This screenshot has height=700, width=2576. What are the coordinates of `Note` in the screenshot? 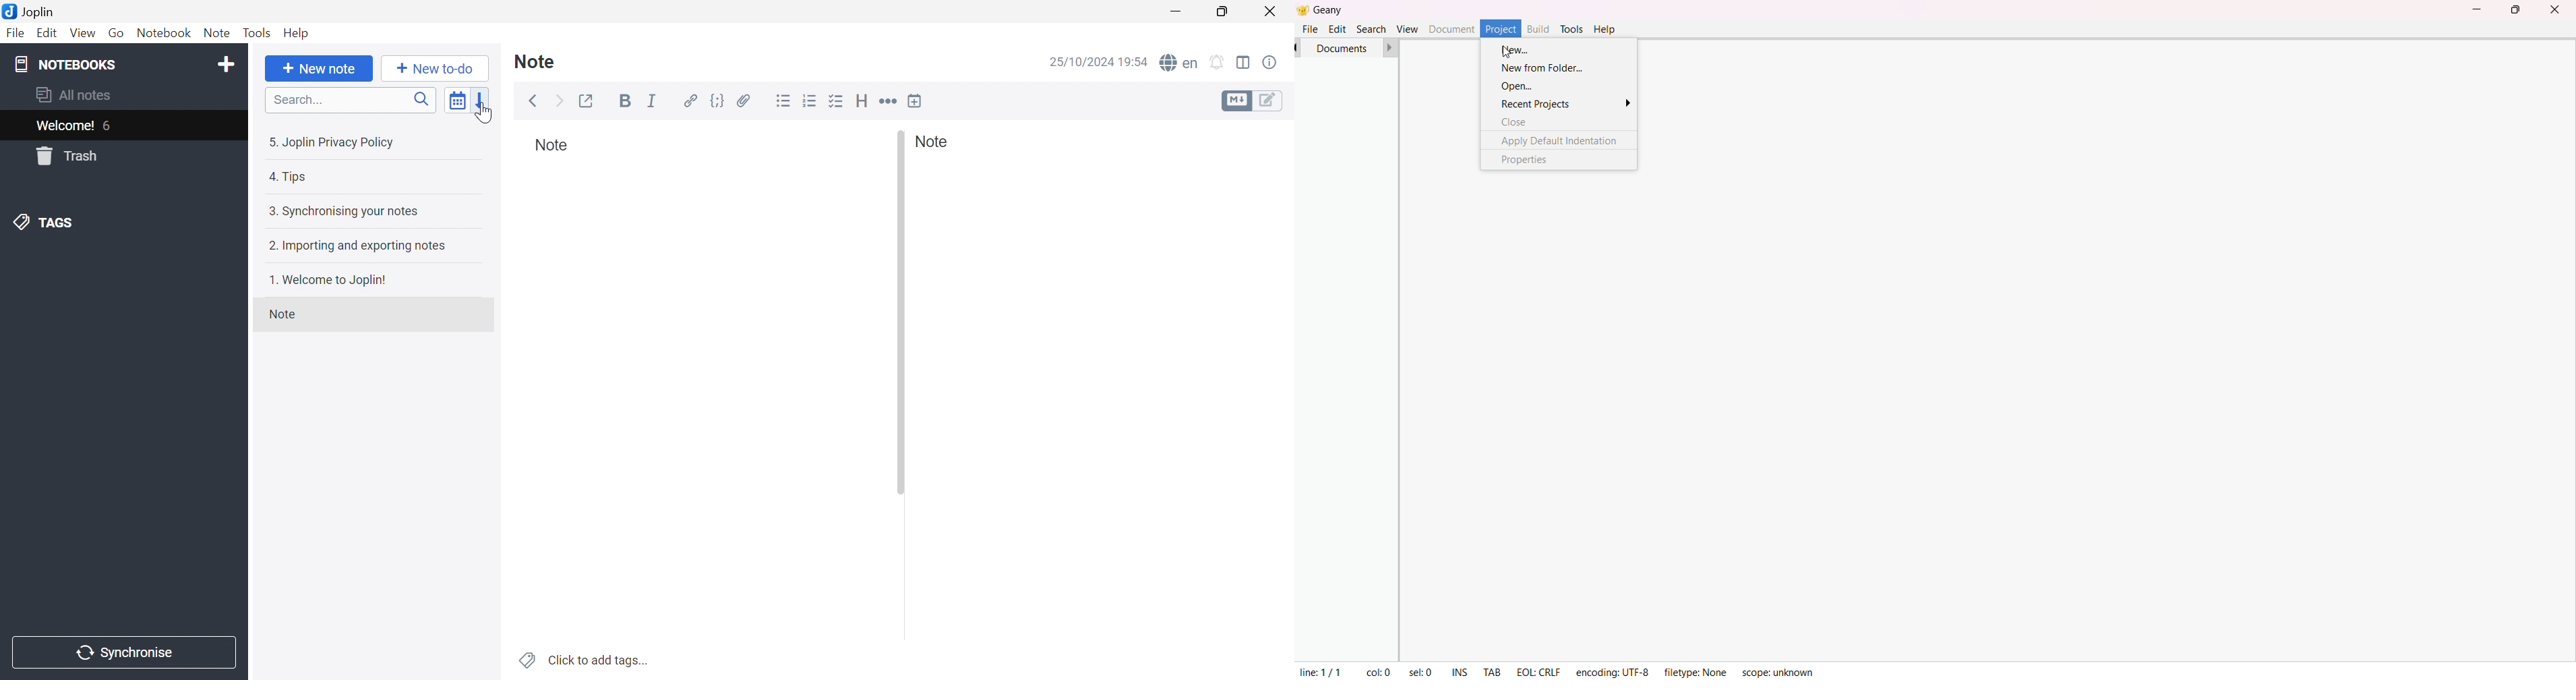 It's located at (932, 142).